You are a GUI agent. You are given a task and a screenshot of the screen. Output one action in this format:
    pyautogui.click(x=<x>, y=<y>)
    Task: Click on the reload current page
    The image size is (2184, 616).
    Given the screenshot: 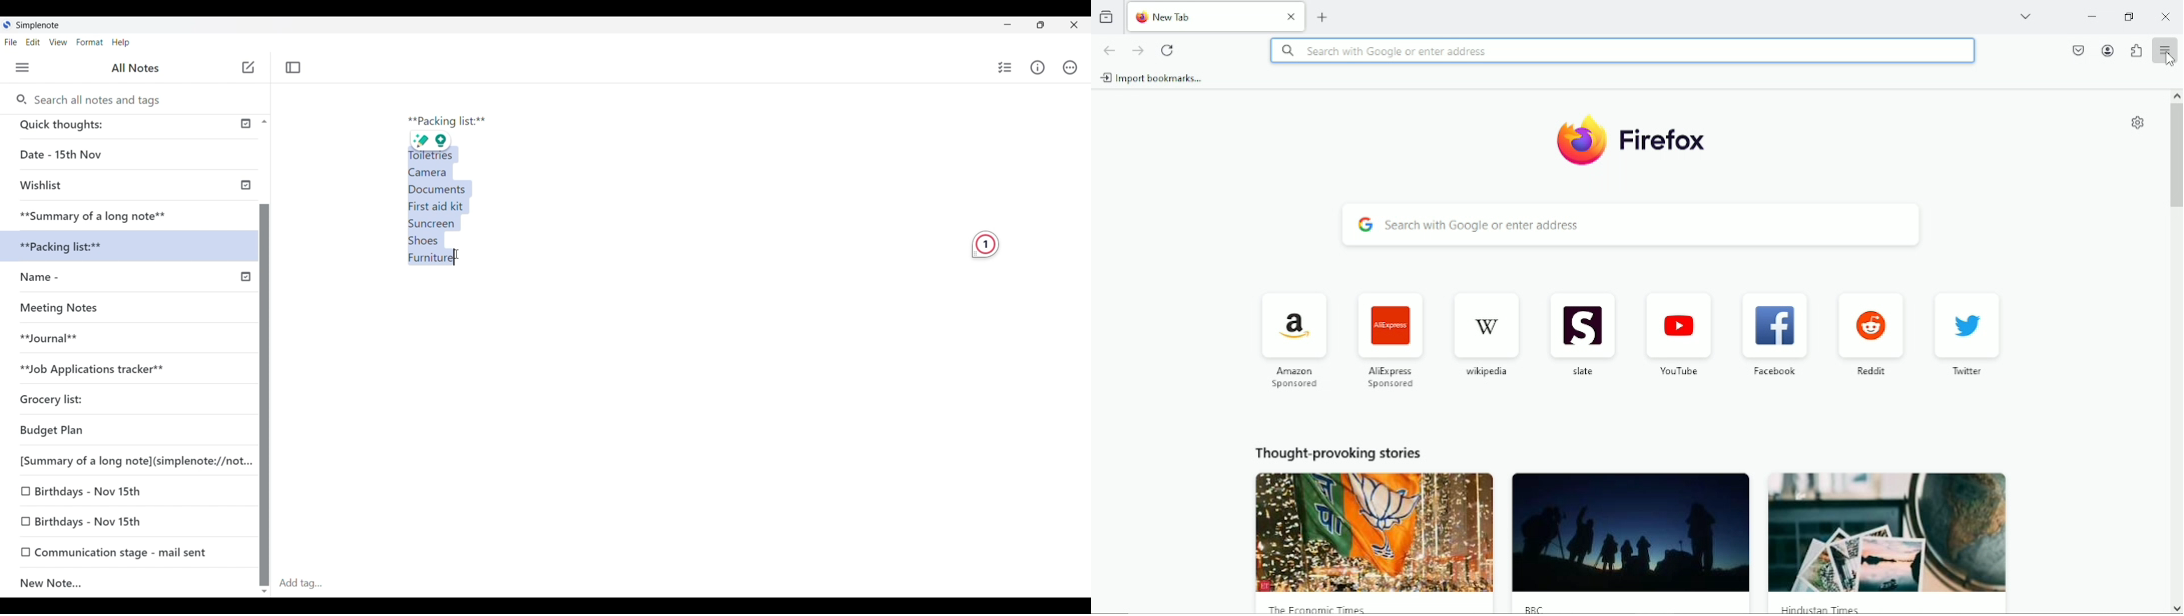 What is the action you would take?
    pyautogui.click(x=1168, y=49)
    